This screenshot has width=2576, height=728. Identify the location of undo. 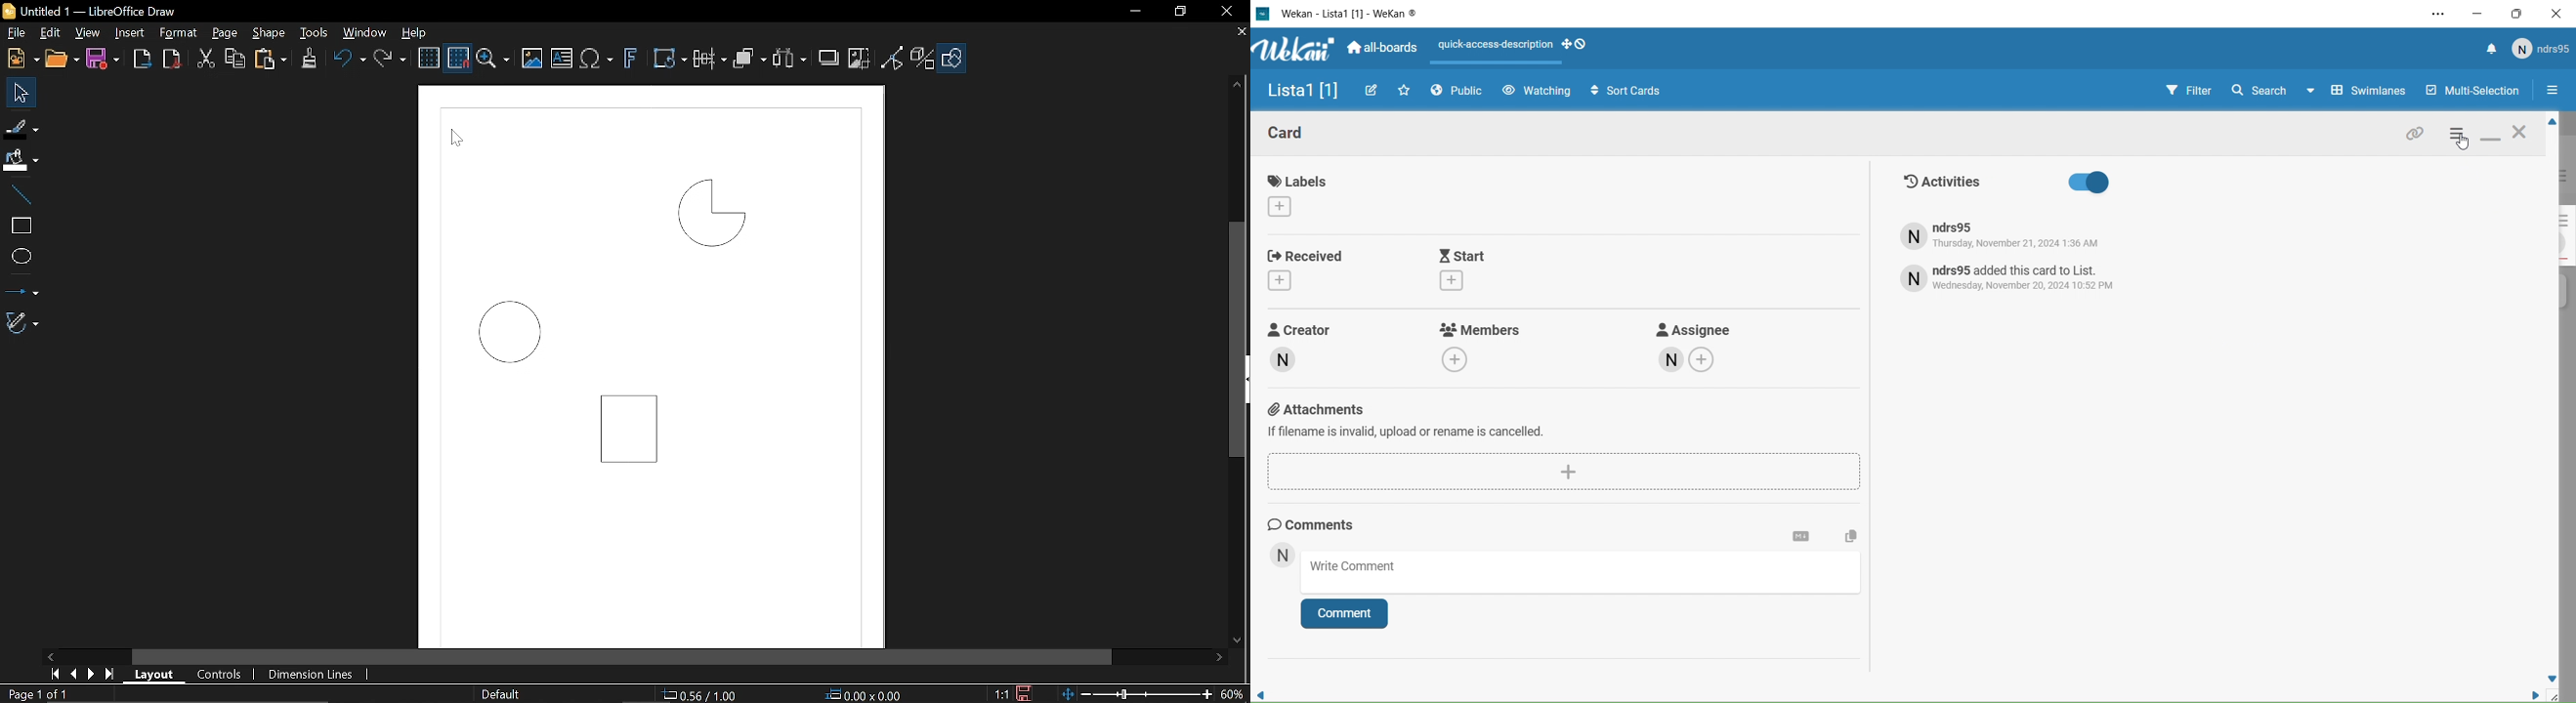
(351, 61).